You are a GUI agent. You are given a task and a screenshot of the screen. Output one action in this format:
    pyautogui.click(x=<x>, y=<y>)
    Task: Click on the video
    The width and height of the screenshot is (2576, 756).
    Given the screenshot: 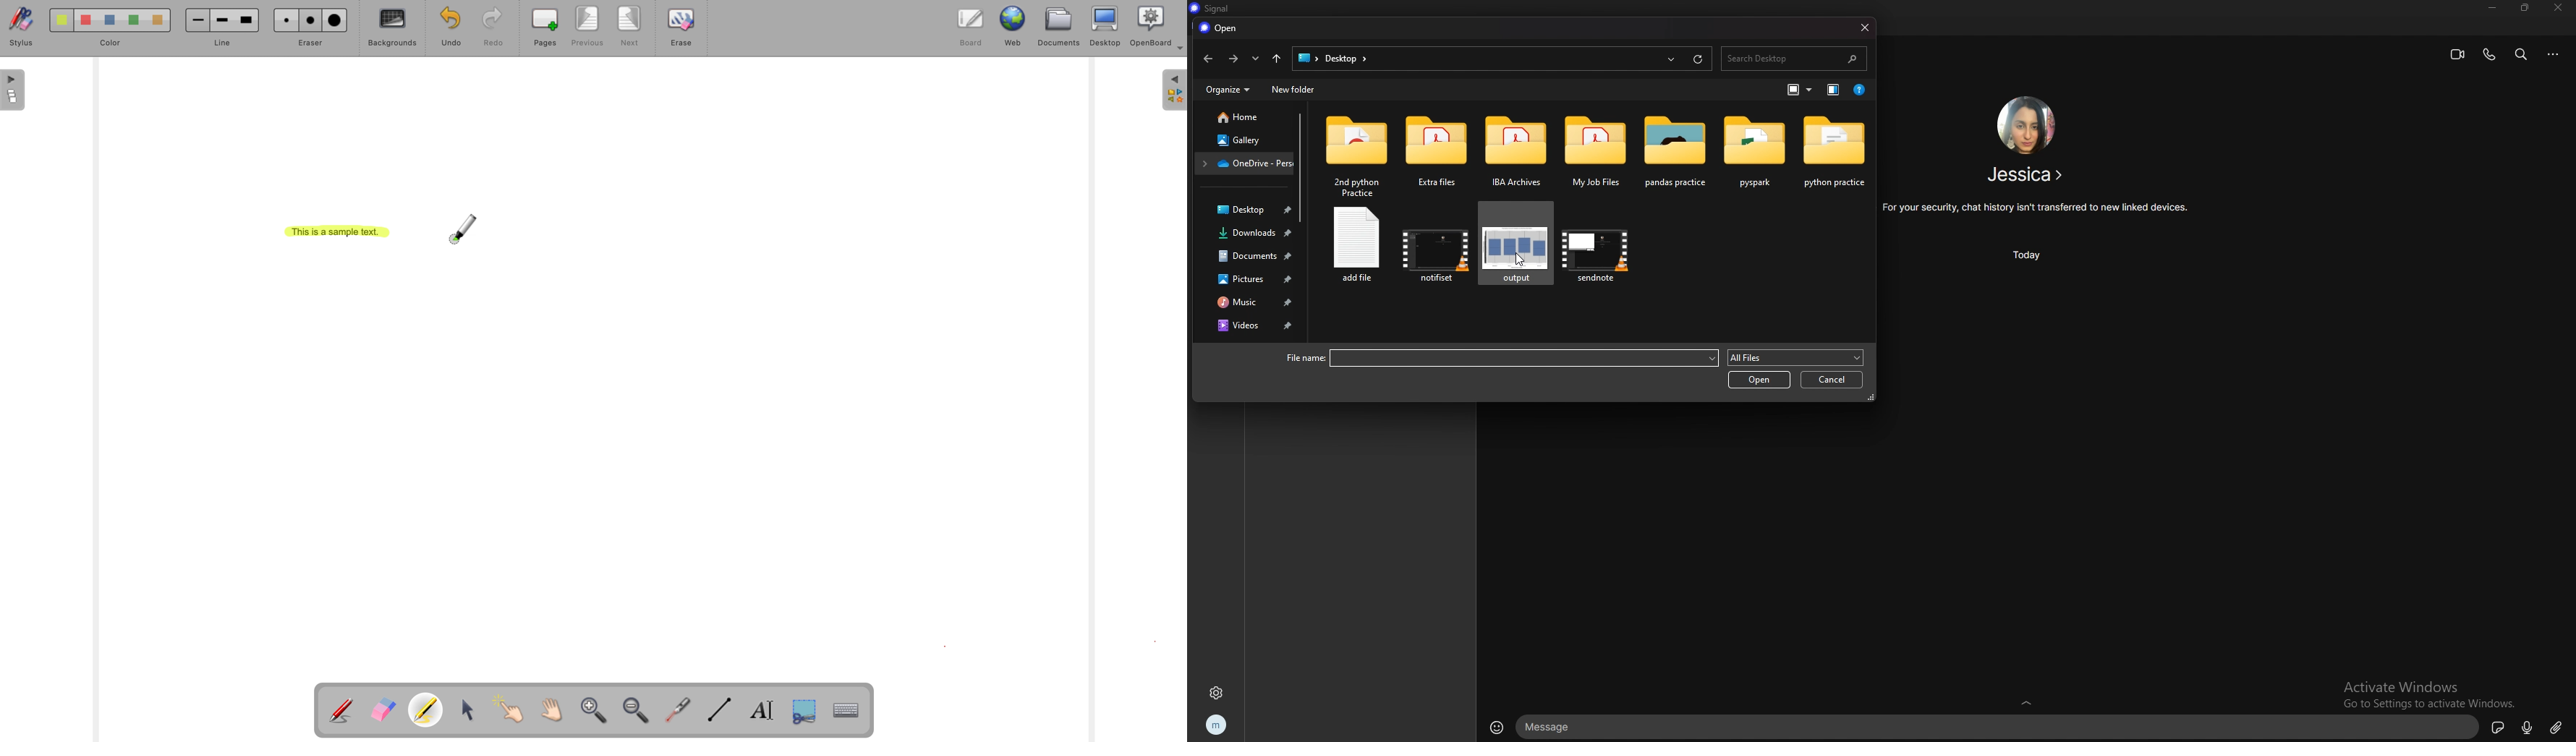 What is the action you would take?
    pyautogui.click(x=1434, y=254)
    